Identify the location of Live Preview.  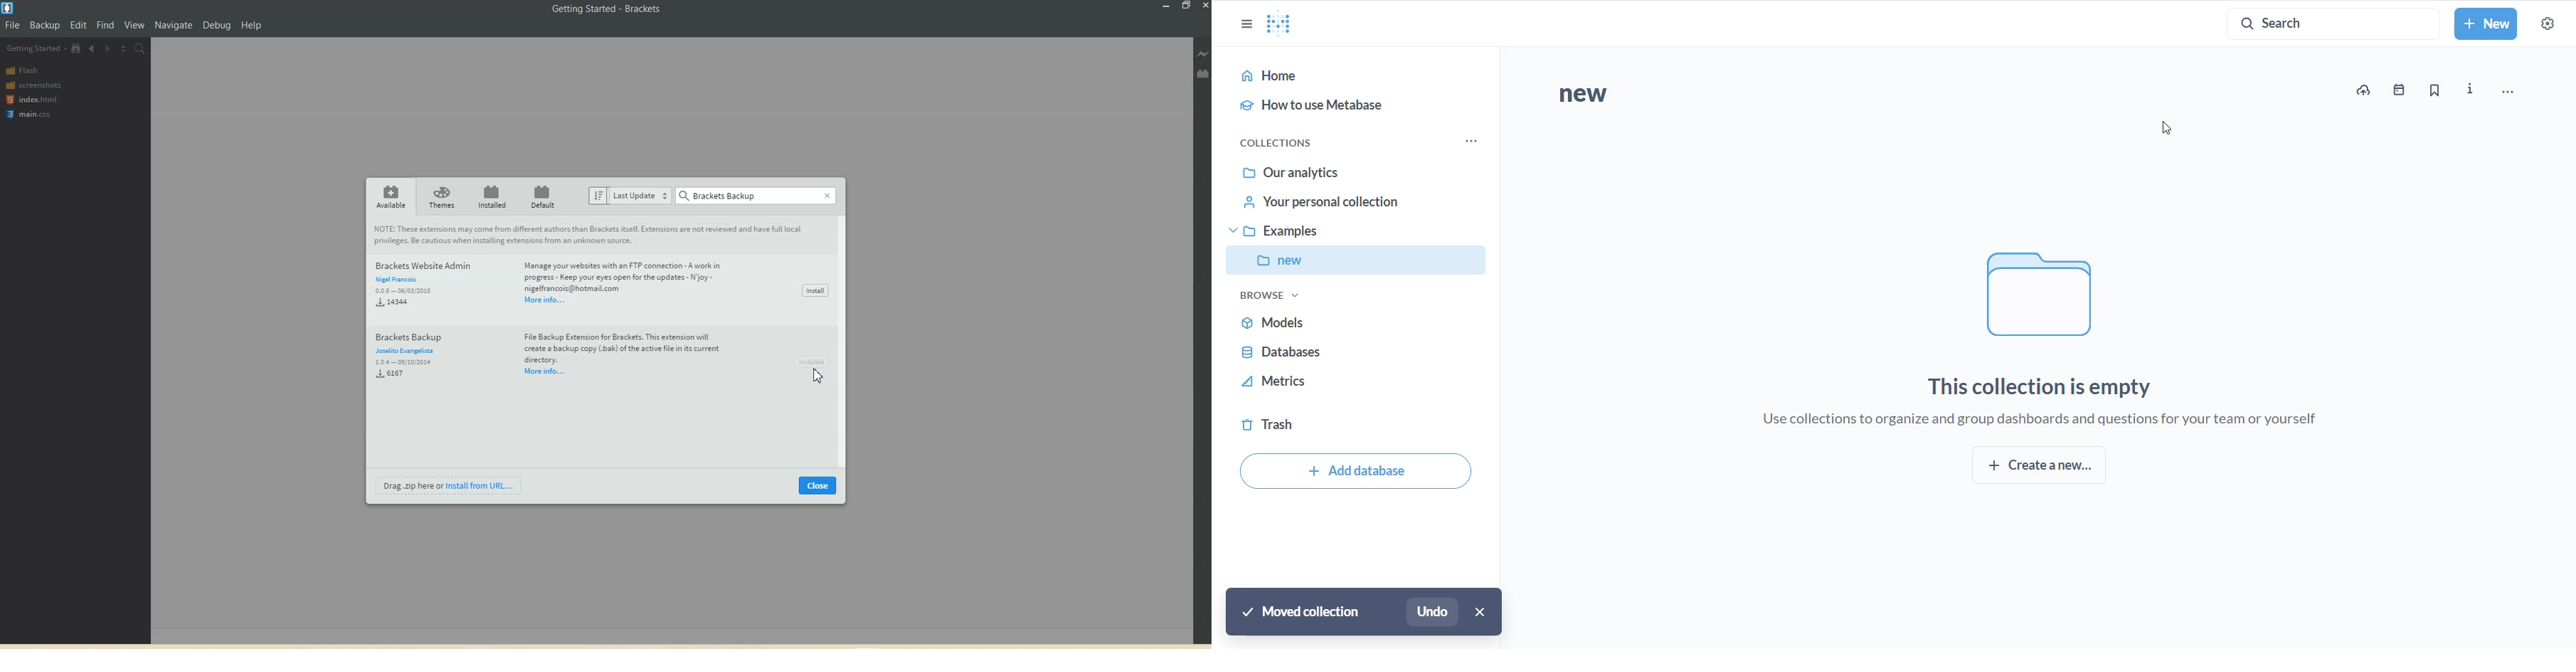
(1204, 54).